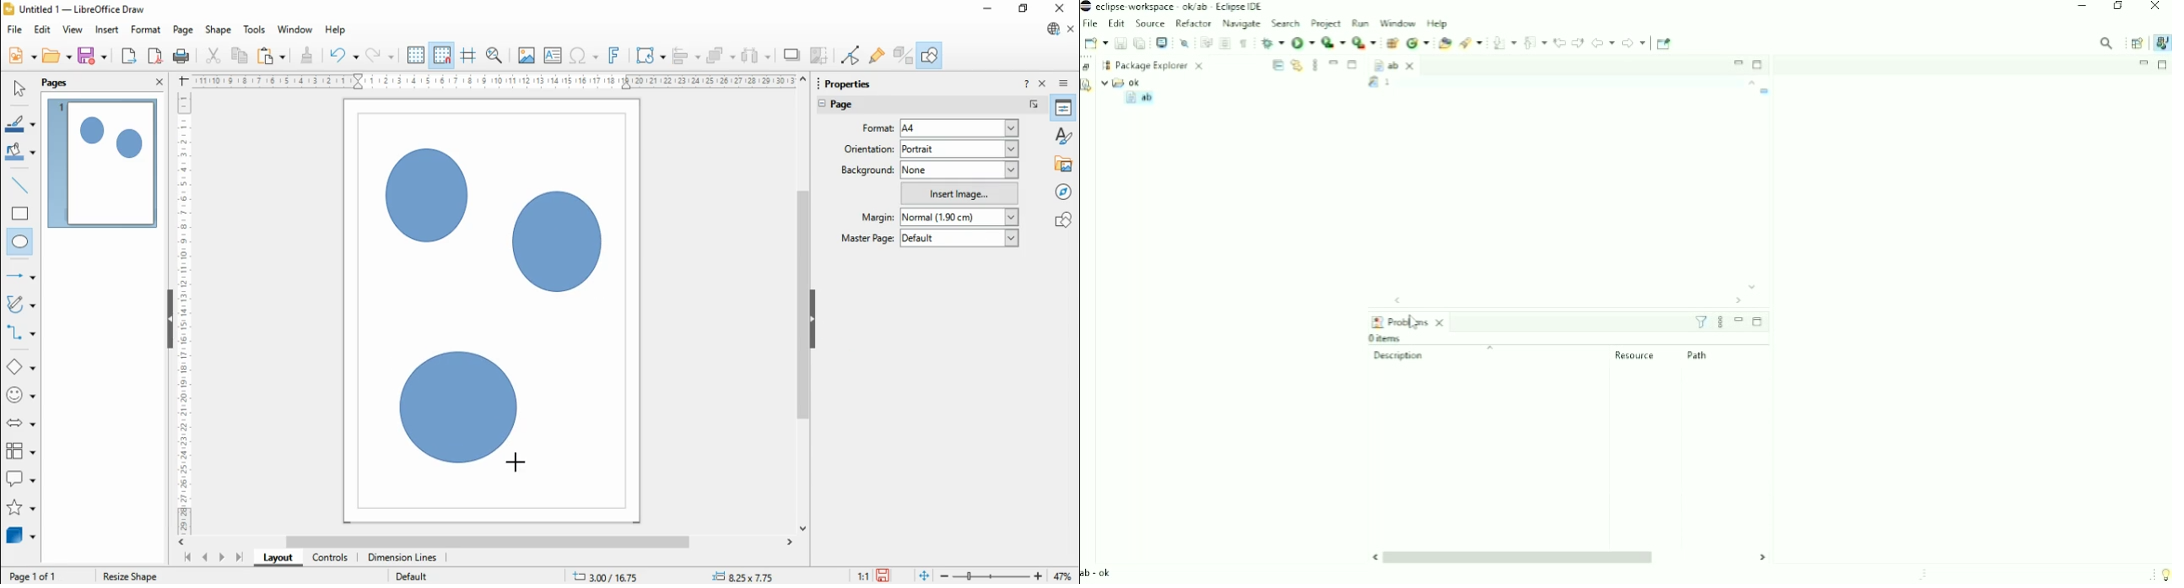  I want to click on first page, so click(187, 558).